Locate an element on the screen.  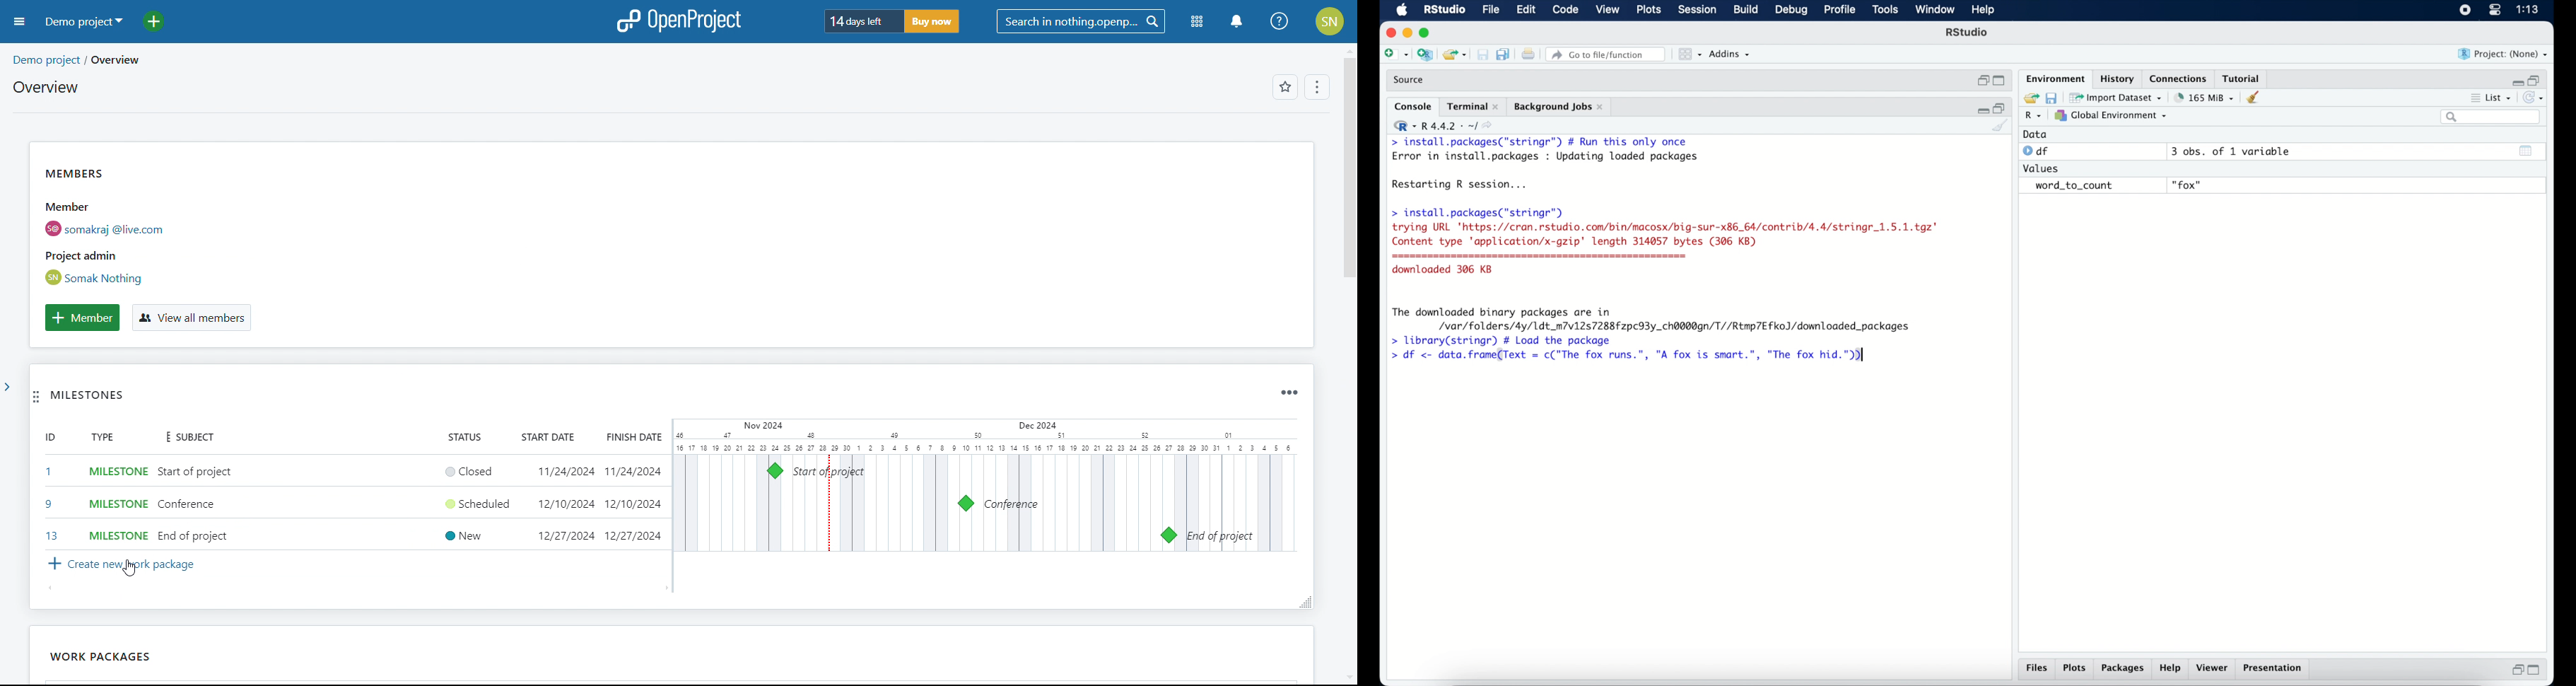
minimize is located at coordinates (2516, 82).